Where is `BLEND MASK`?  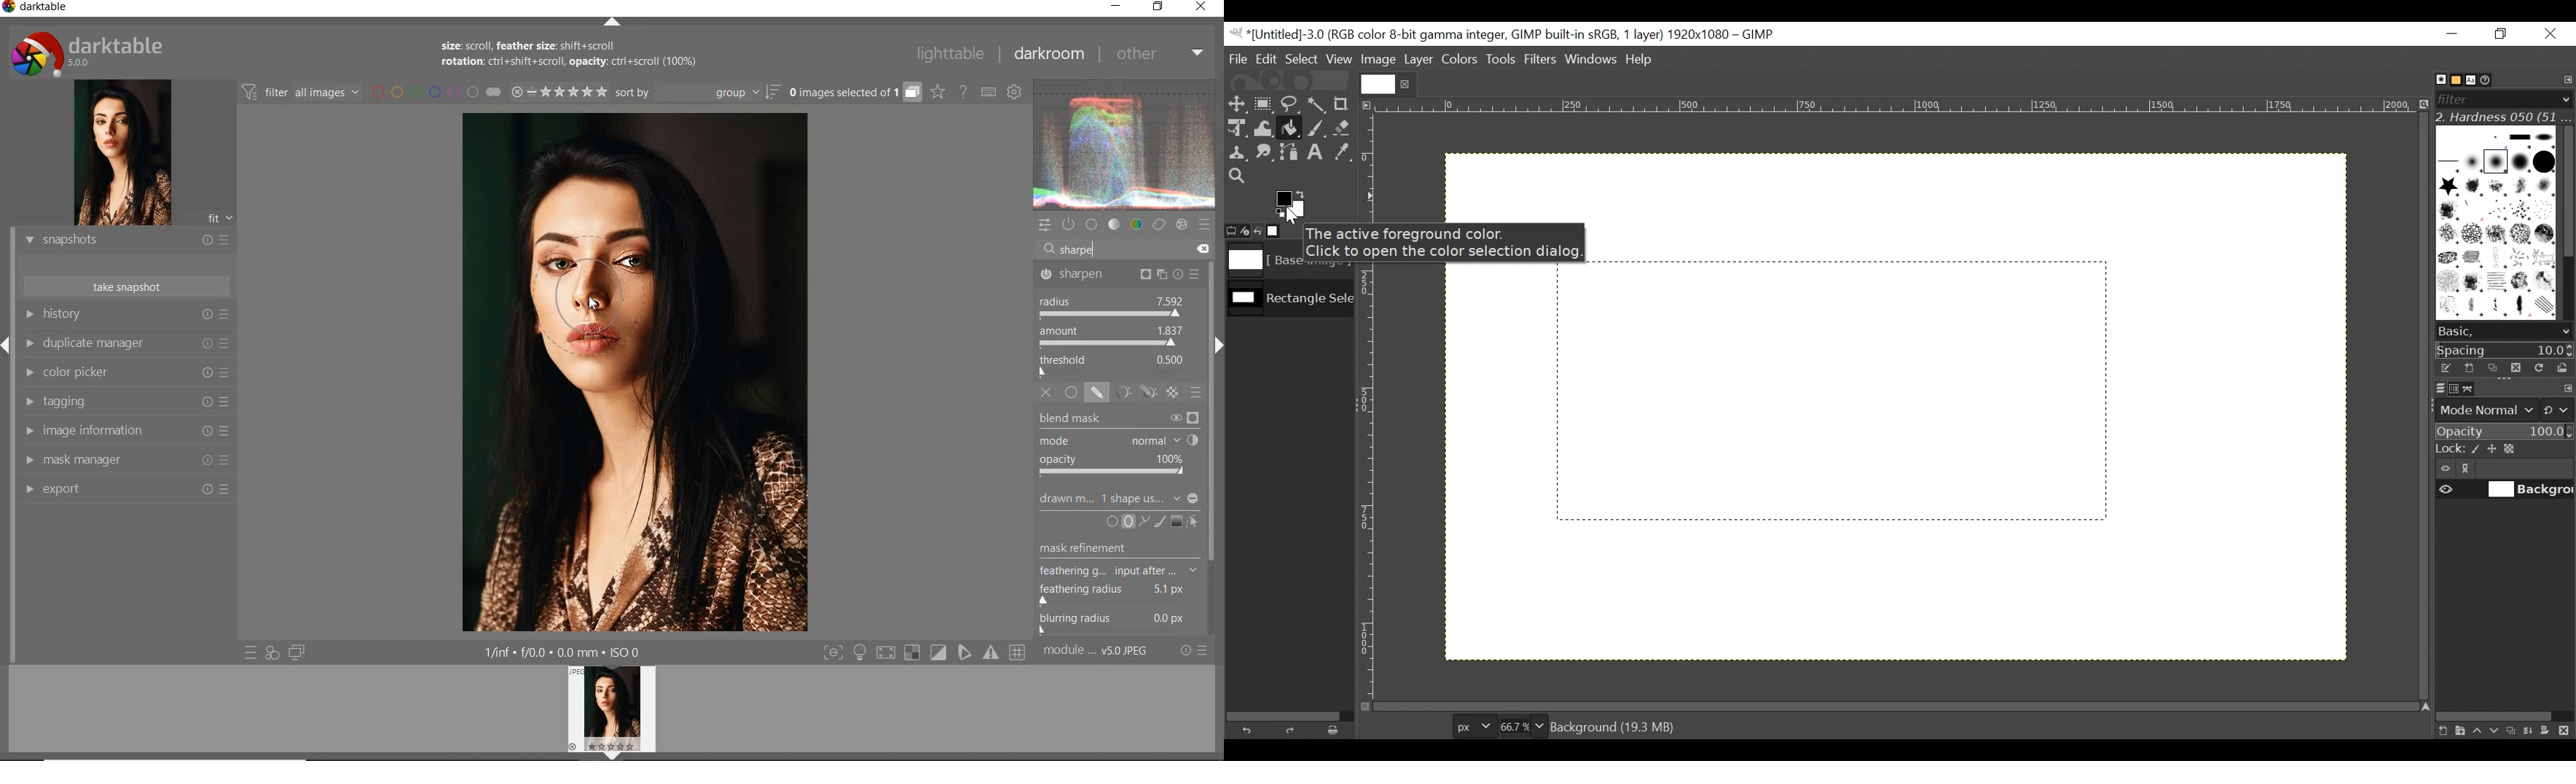 BLEND MASK is located at coordinates (1118, 417).